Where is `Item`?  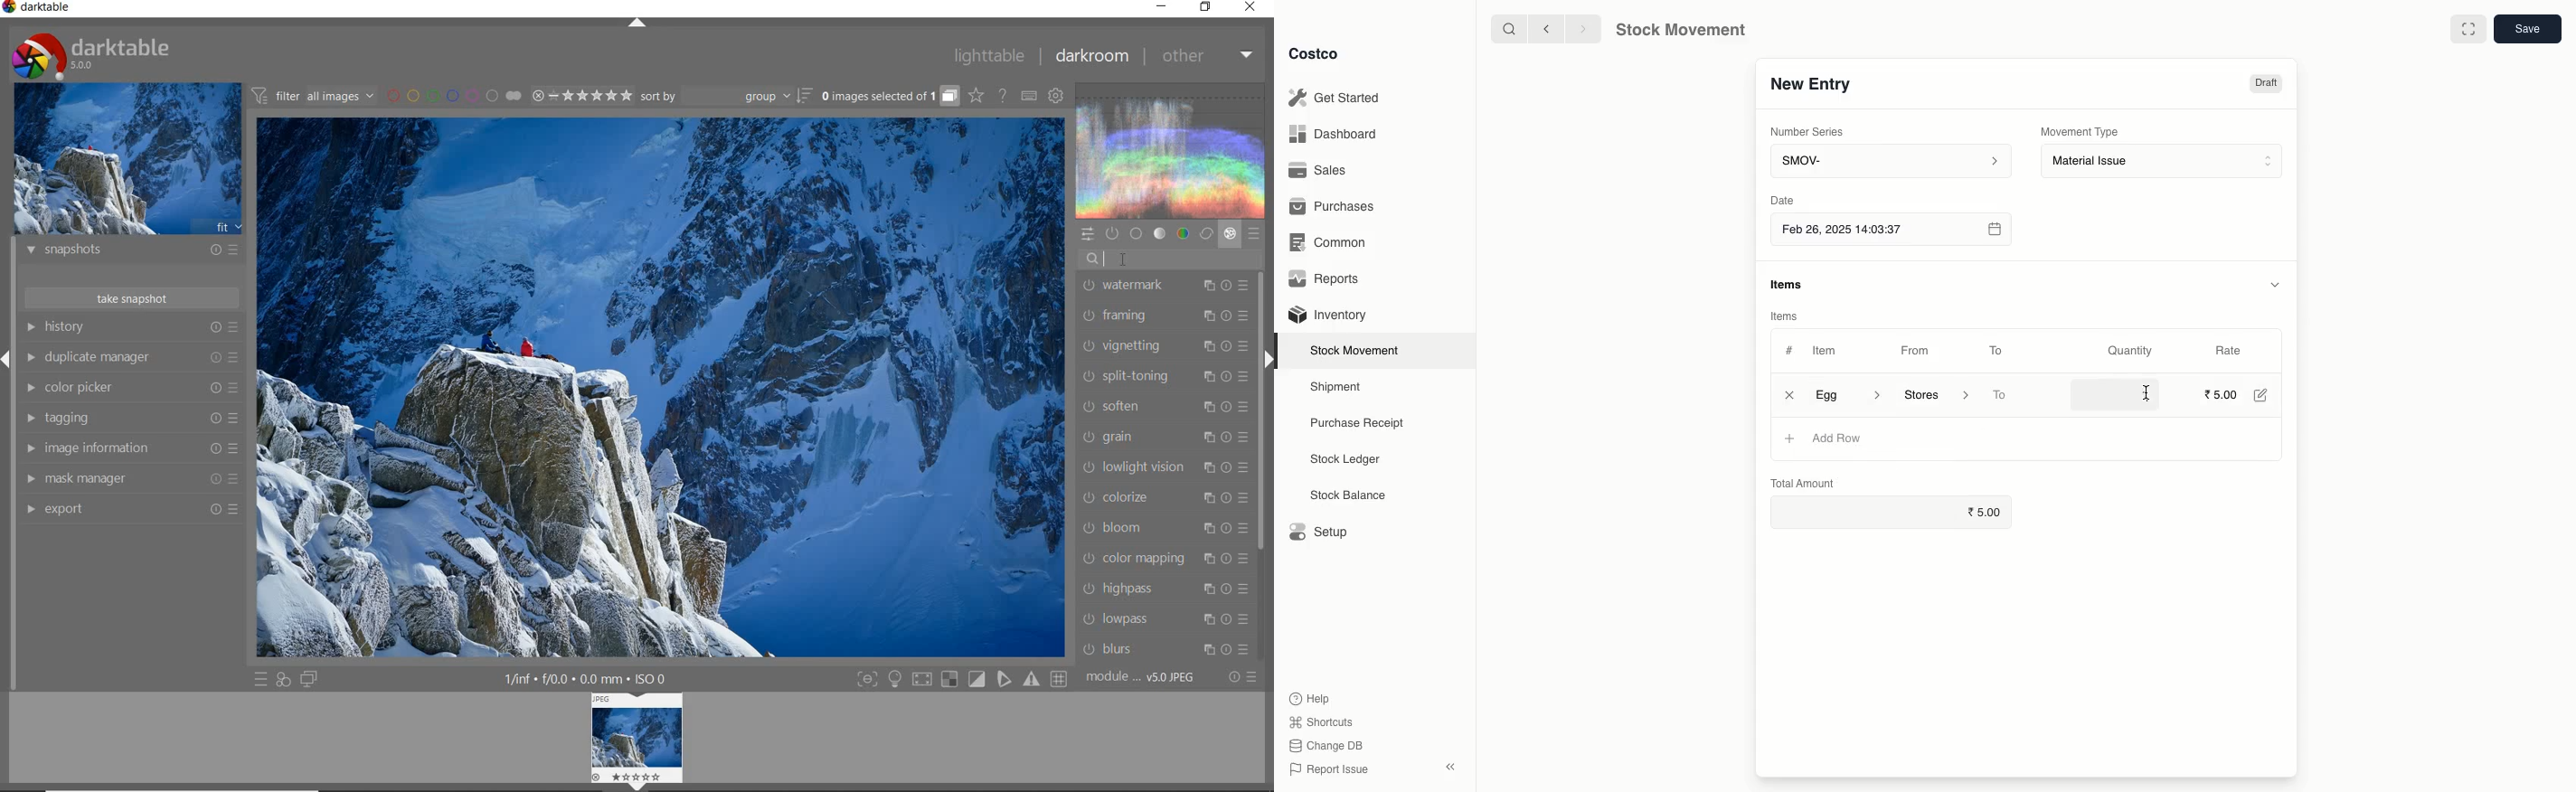 Item is located at coordinates (1834, 350).